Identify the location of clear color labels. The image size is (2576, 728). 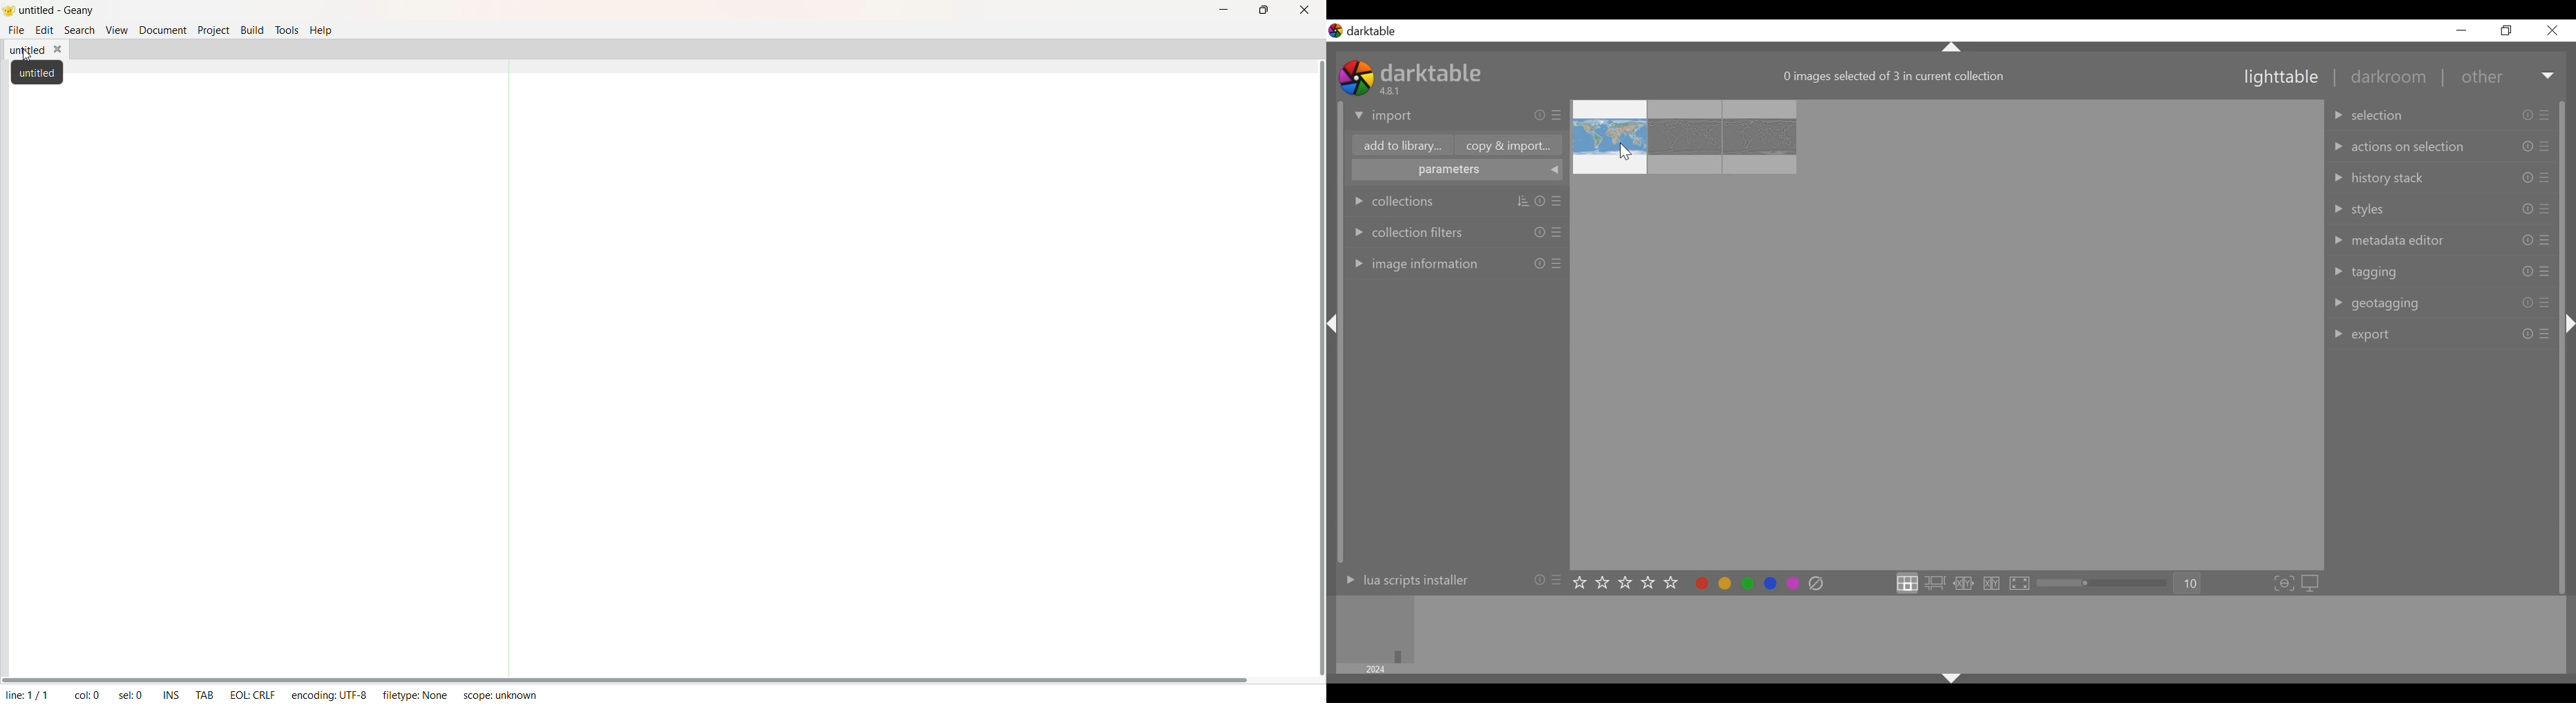
(1816, 584).